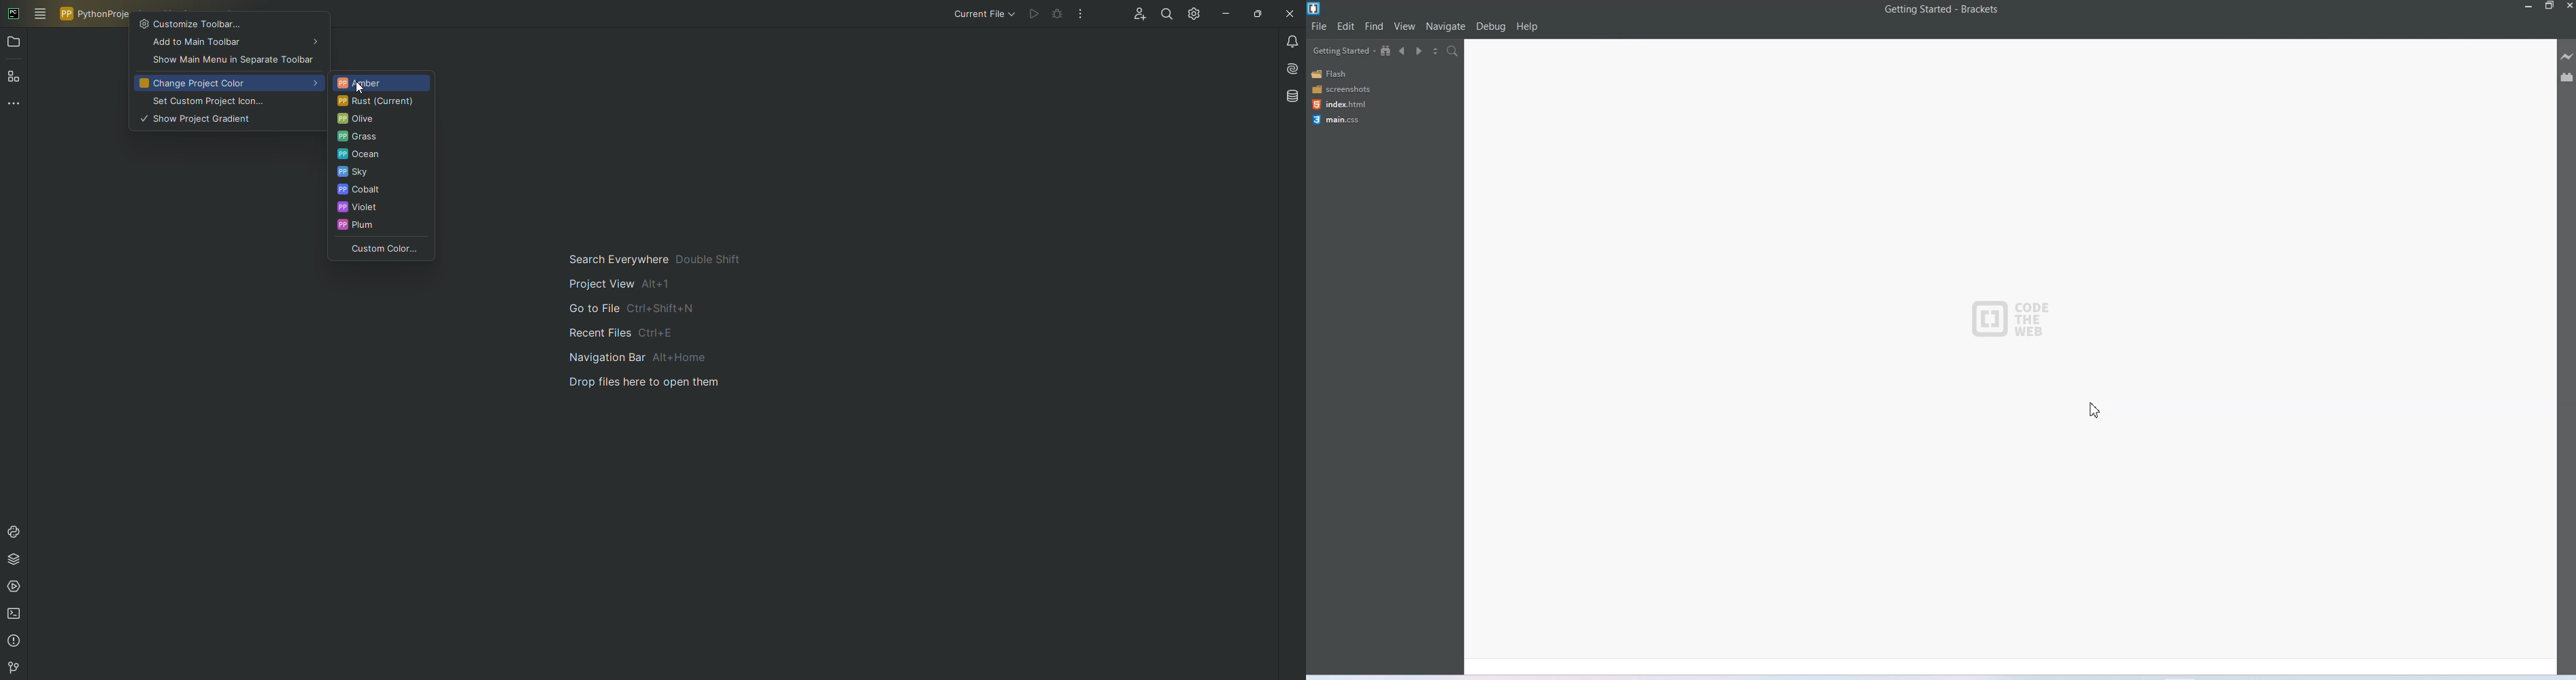 This screenshot has width=2576, height=700. I want to click on Navigate, so click(1446, 27).